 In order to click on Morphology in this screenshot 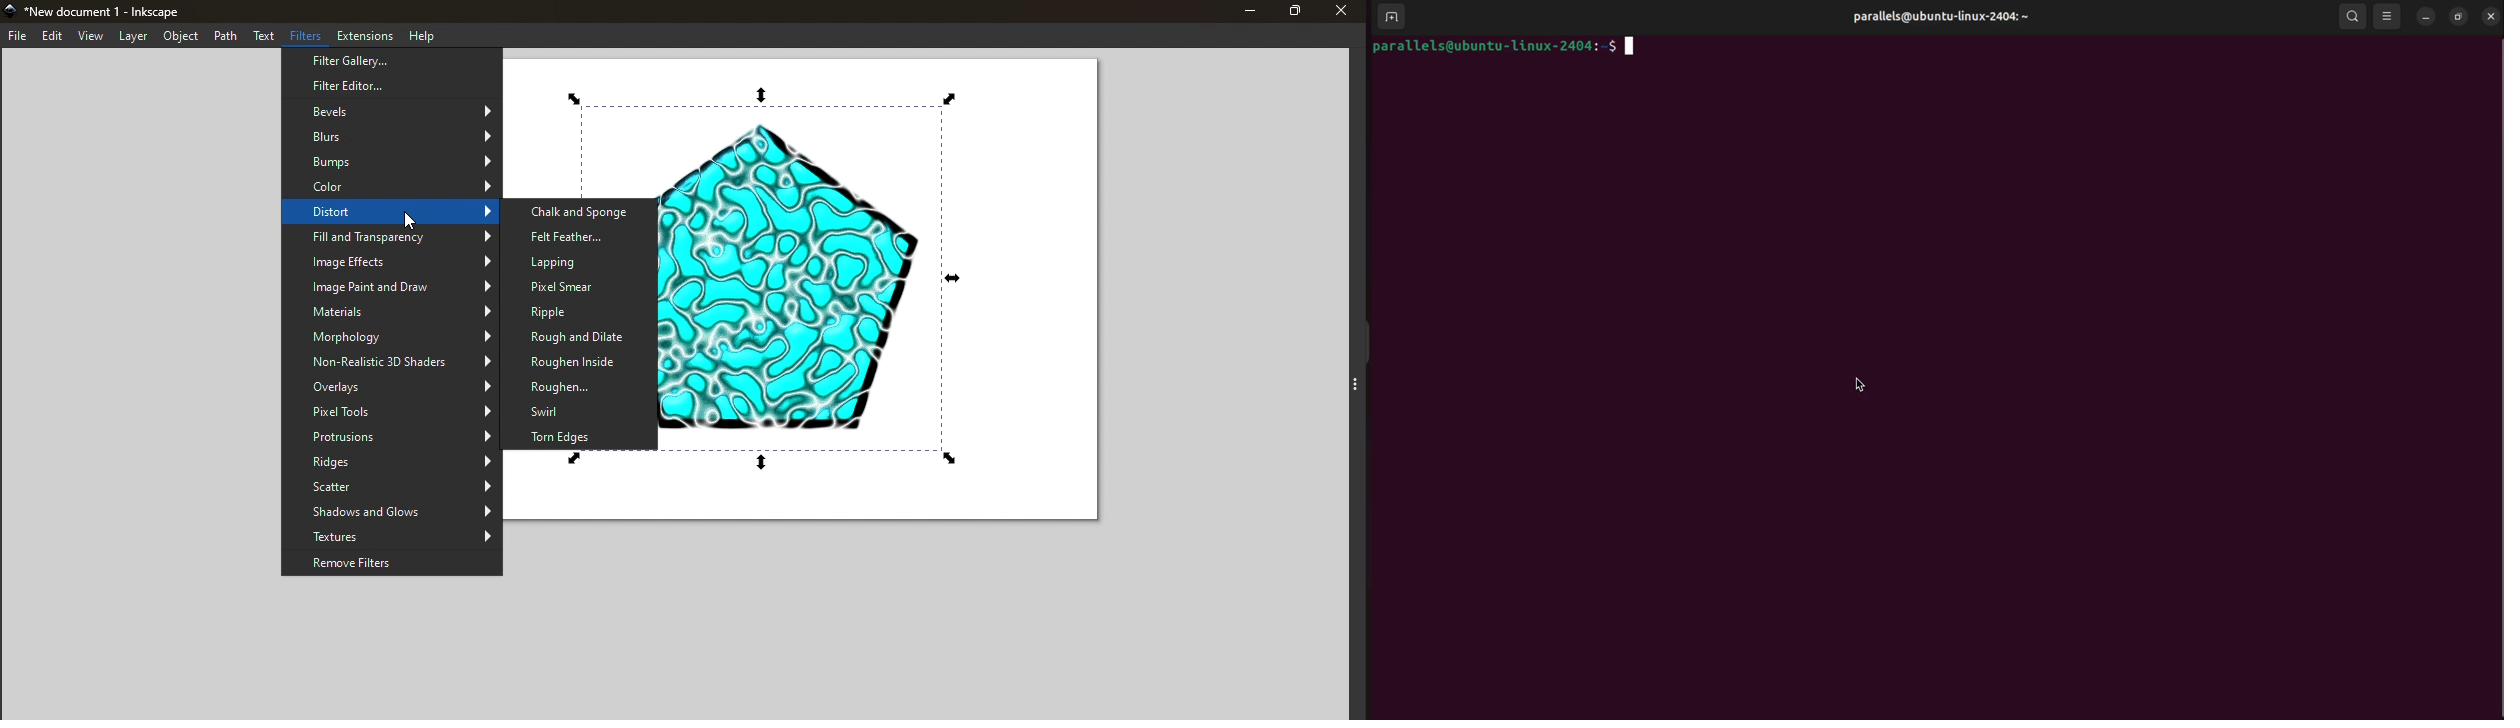, I will do `click(390, 338)`.